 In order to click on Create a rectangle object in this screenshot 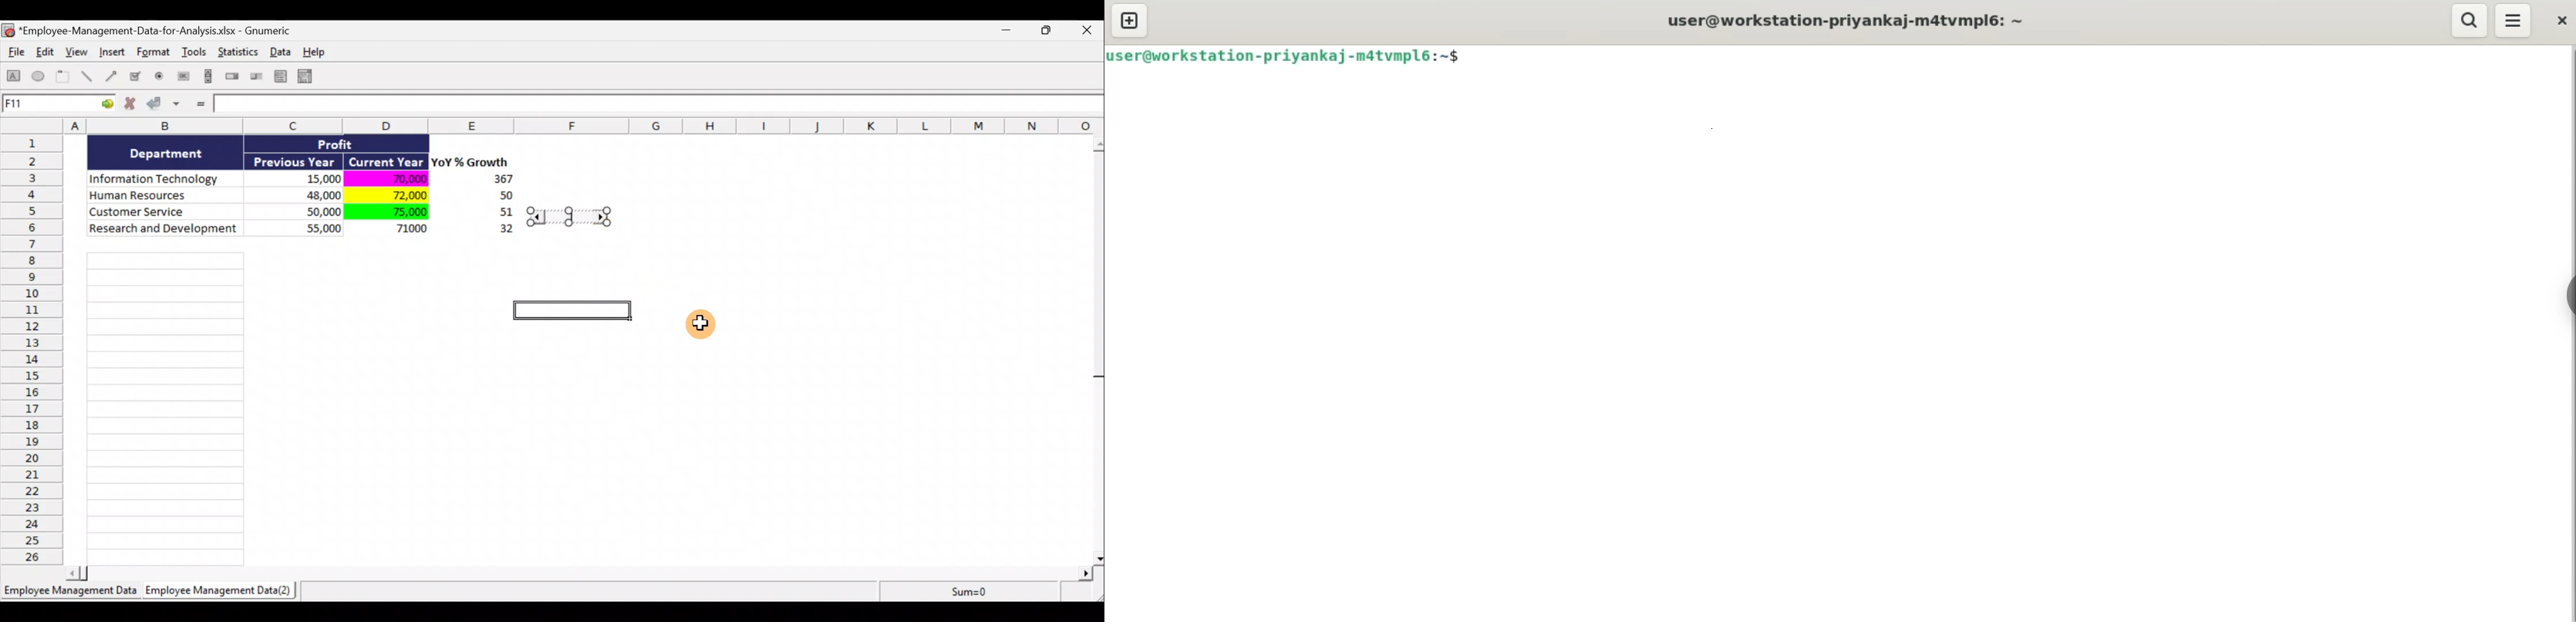, I will do `click(14, 78)`.